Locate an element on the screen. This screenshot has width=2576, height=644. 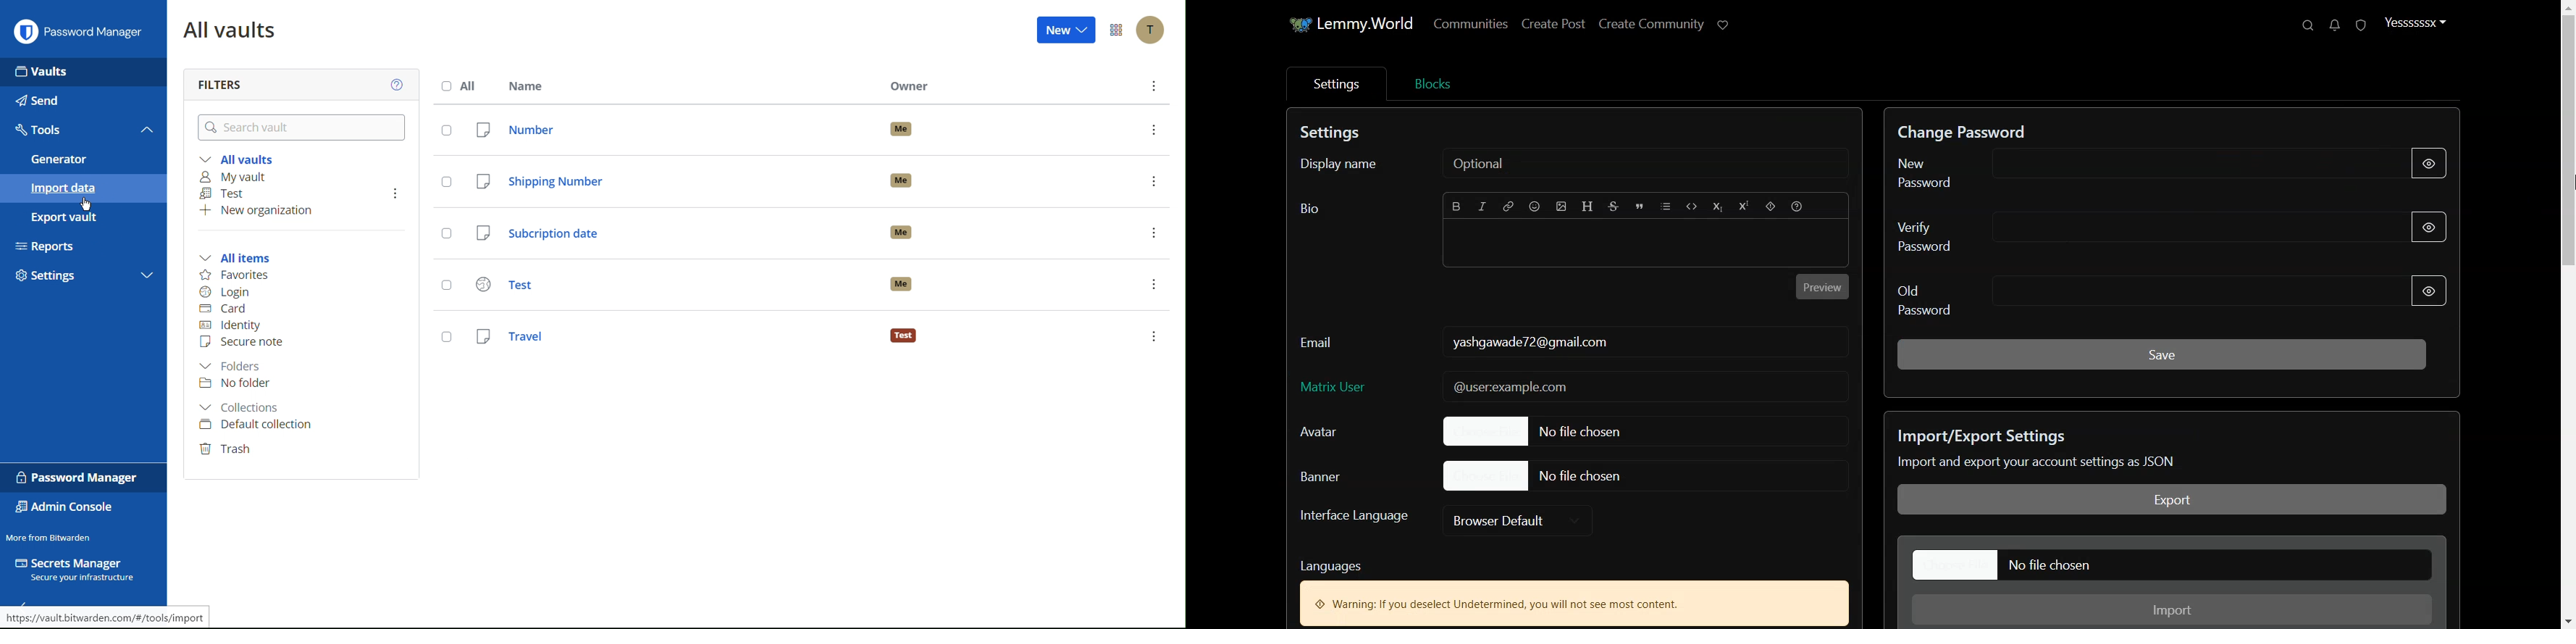
text is located at coordinates (1344, 564).